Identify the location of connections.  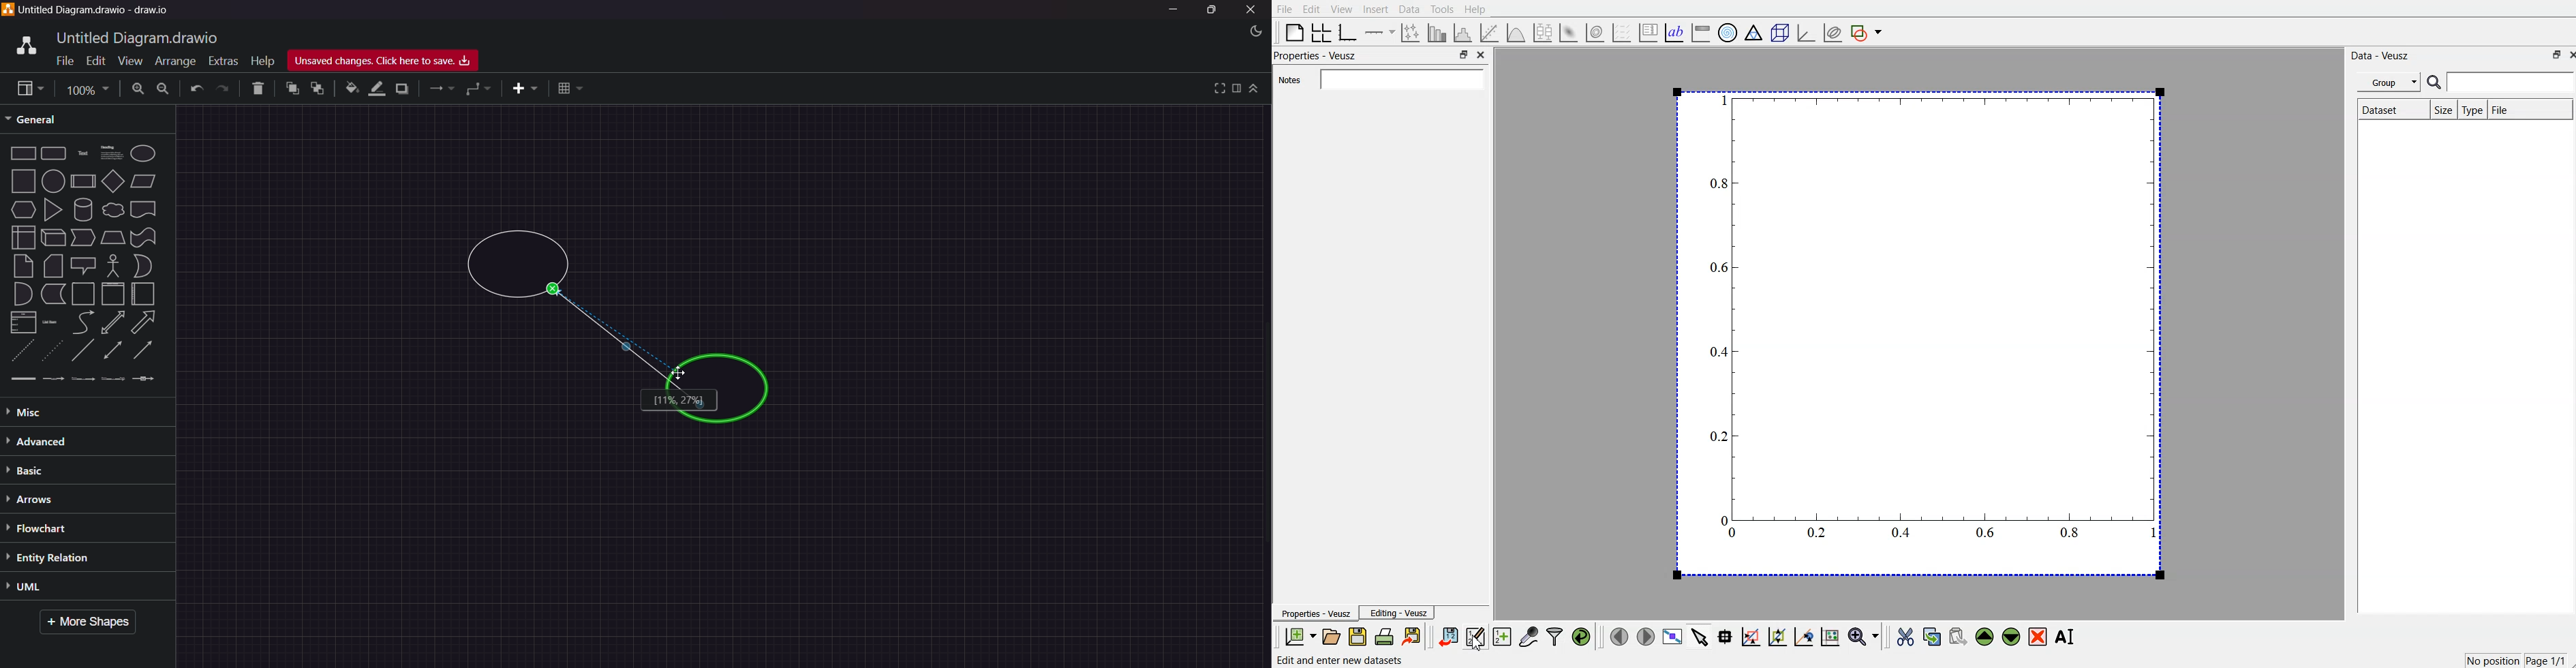
(441, 89).